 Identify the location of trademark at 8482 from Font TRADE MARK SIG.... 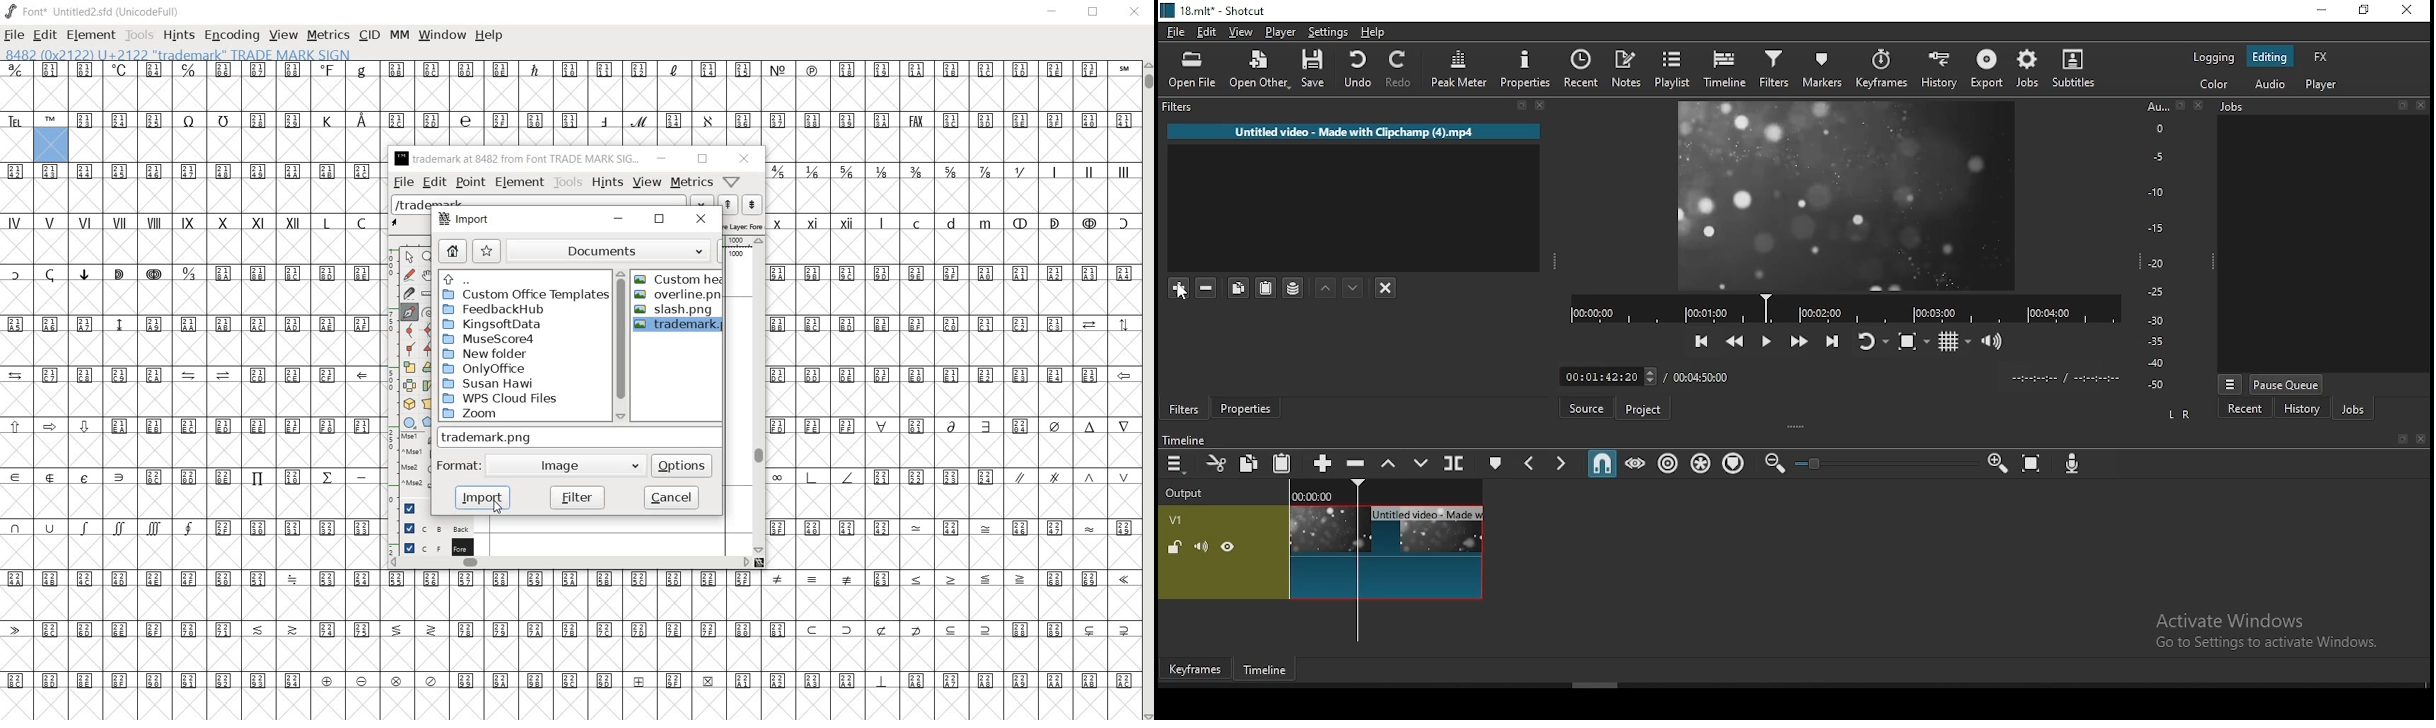
(518, 159).